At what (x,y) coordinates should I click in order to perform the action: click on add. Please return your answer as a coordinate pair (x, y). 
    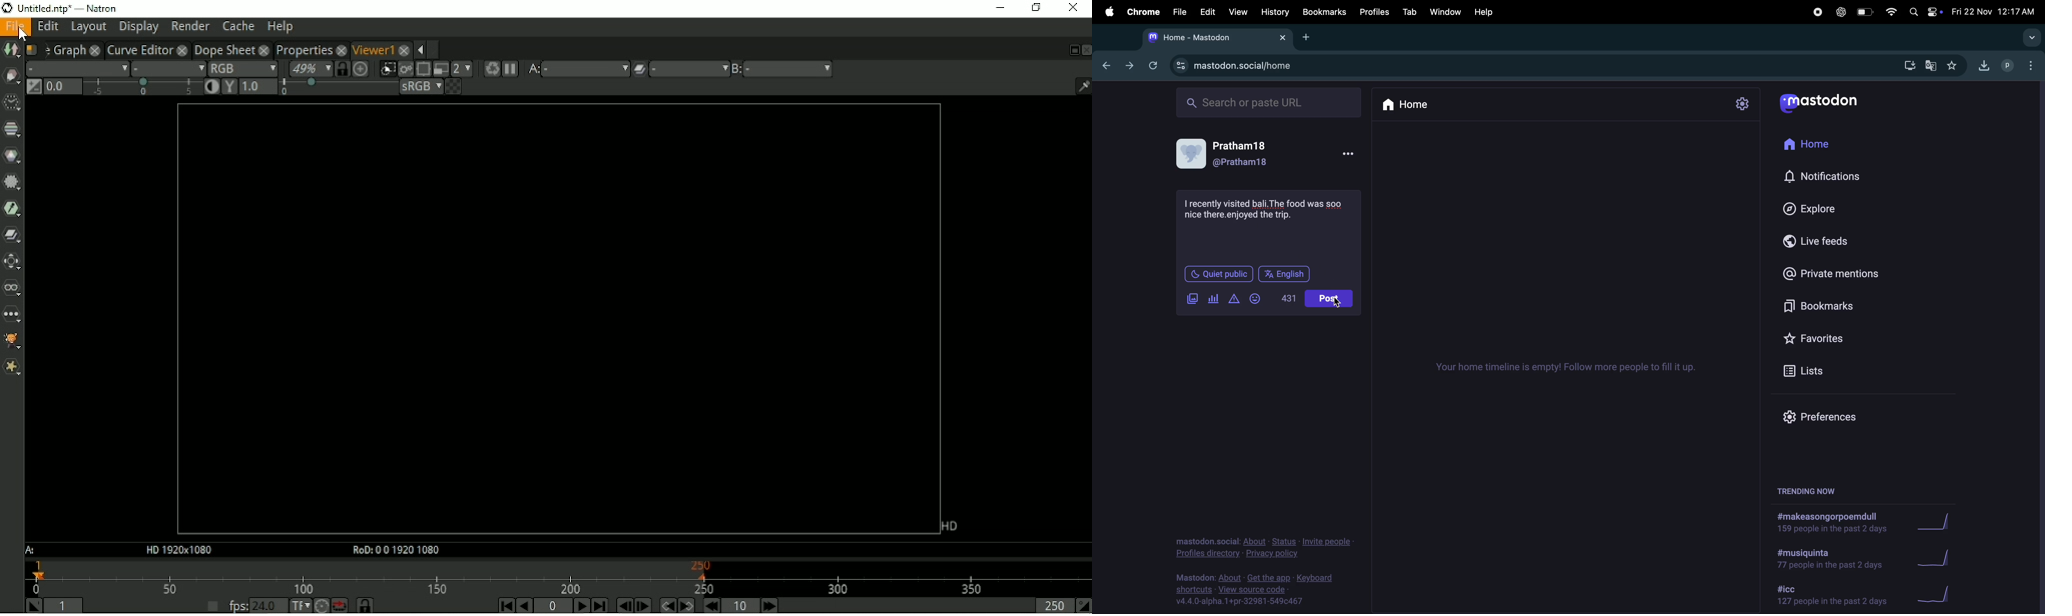
    Looking at the image, I should click on (1306, 38).